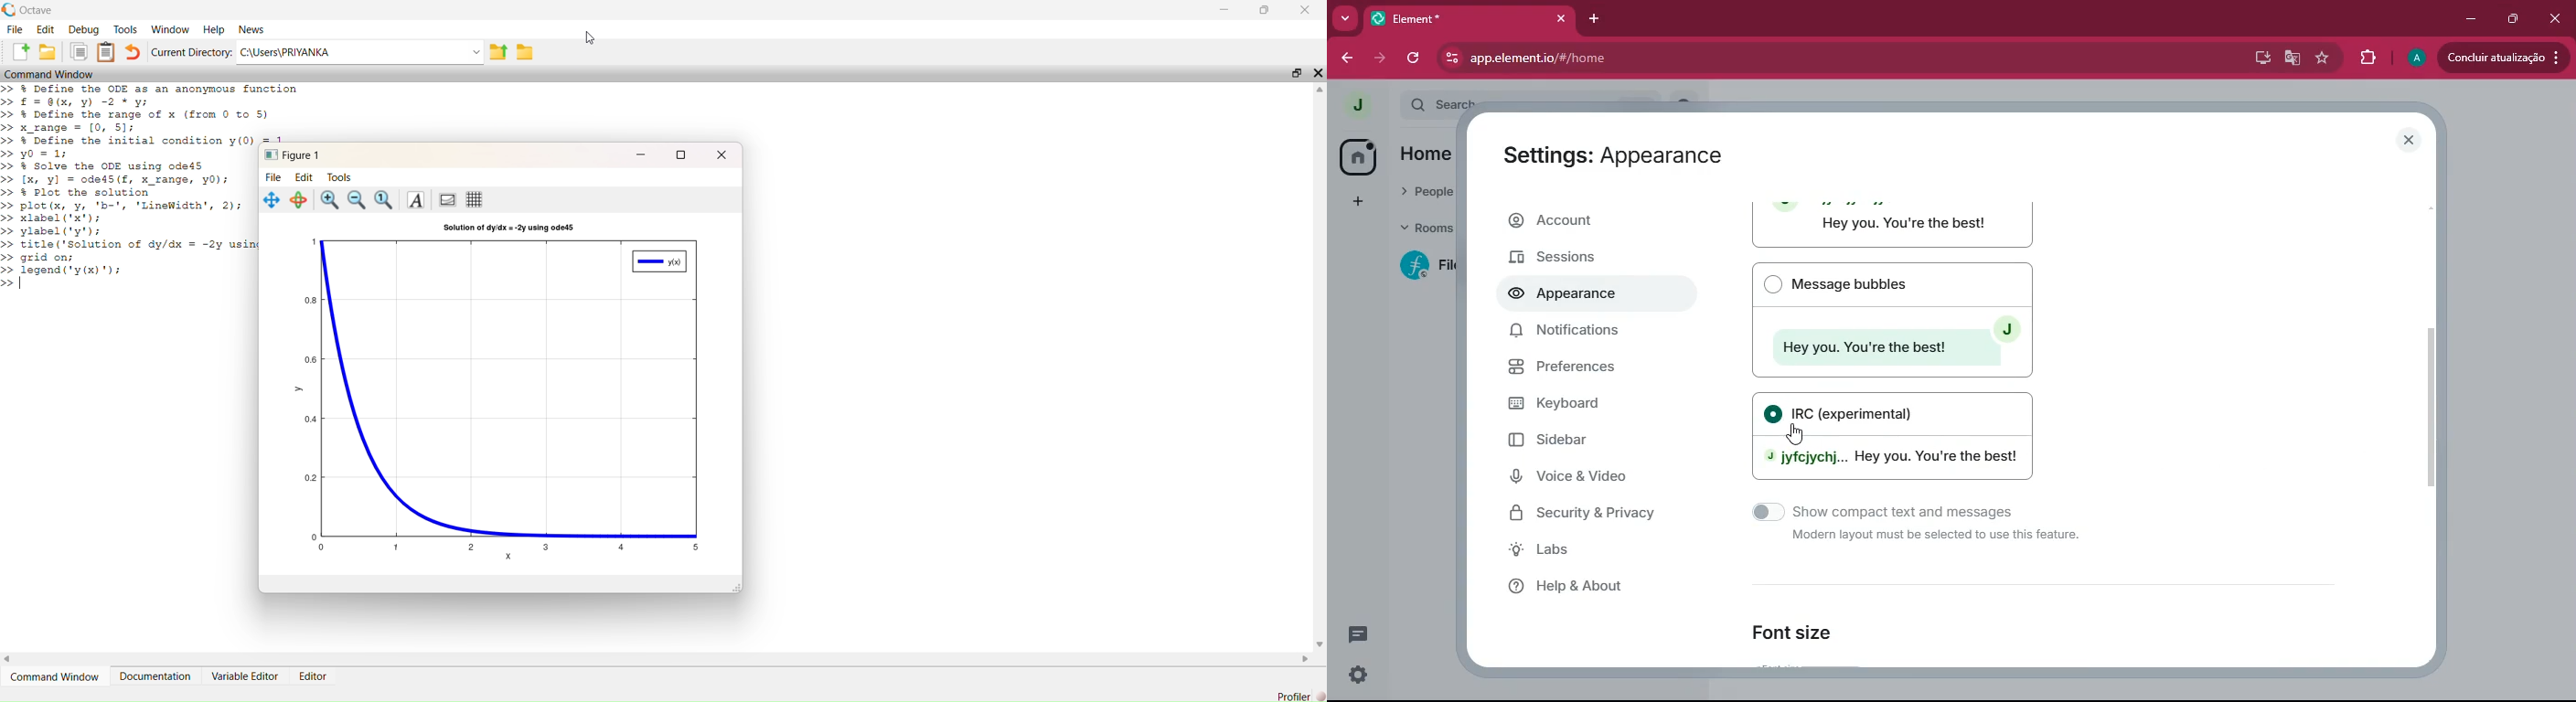  Describe the element at coordinates (15, 29) in the screenshot. I see `File` at that location.